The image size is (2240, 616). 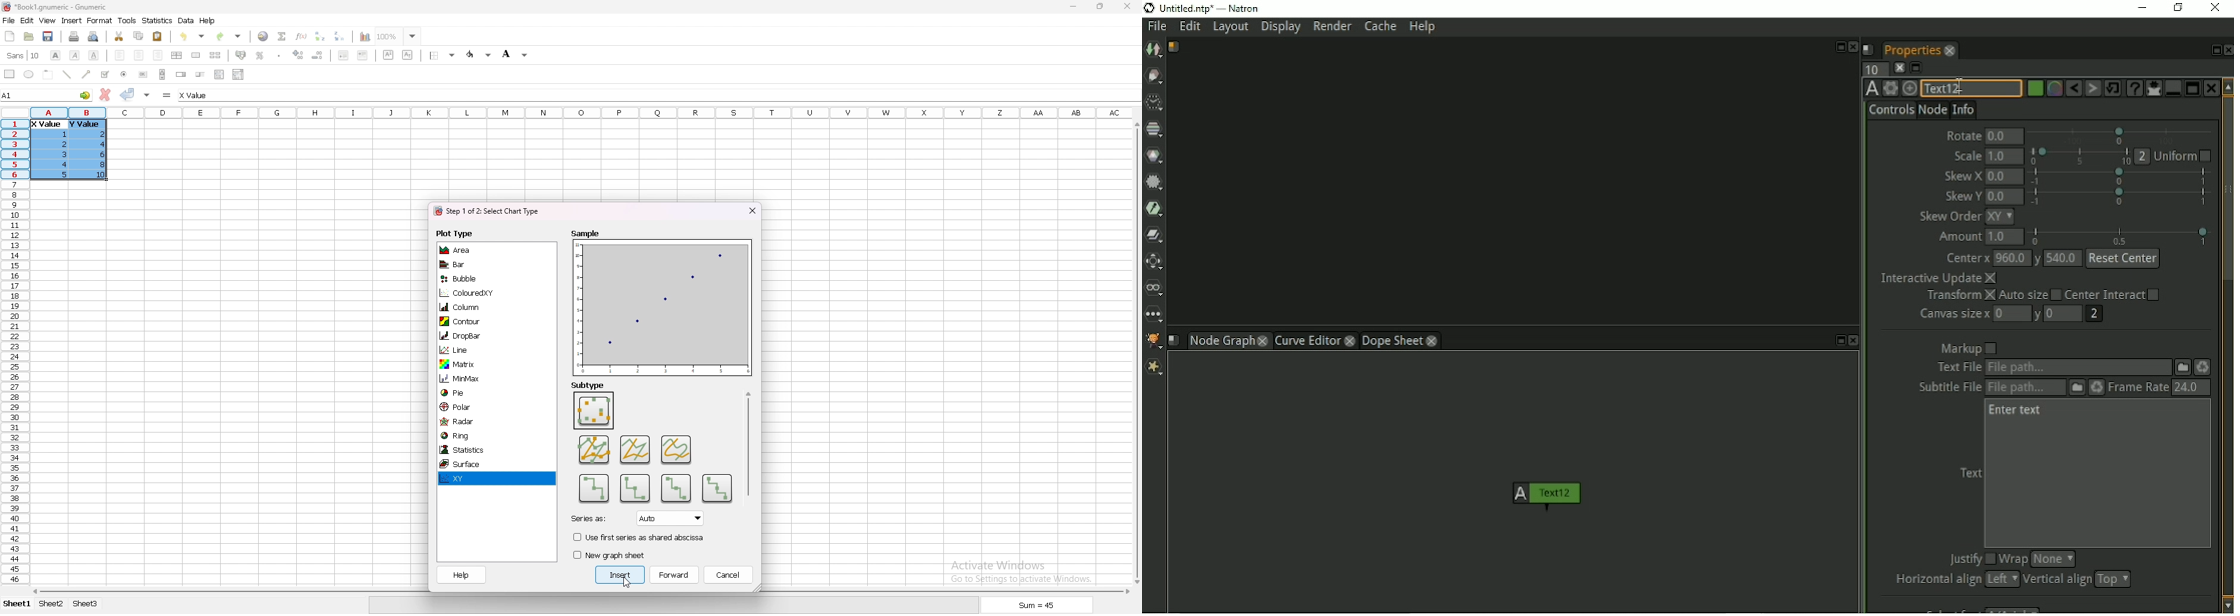 What do you see at coordinates (186, 20) in the screenshot?
I see `data` at bounding box center [186, 20].